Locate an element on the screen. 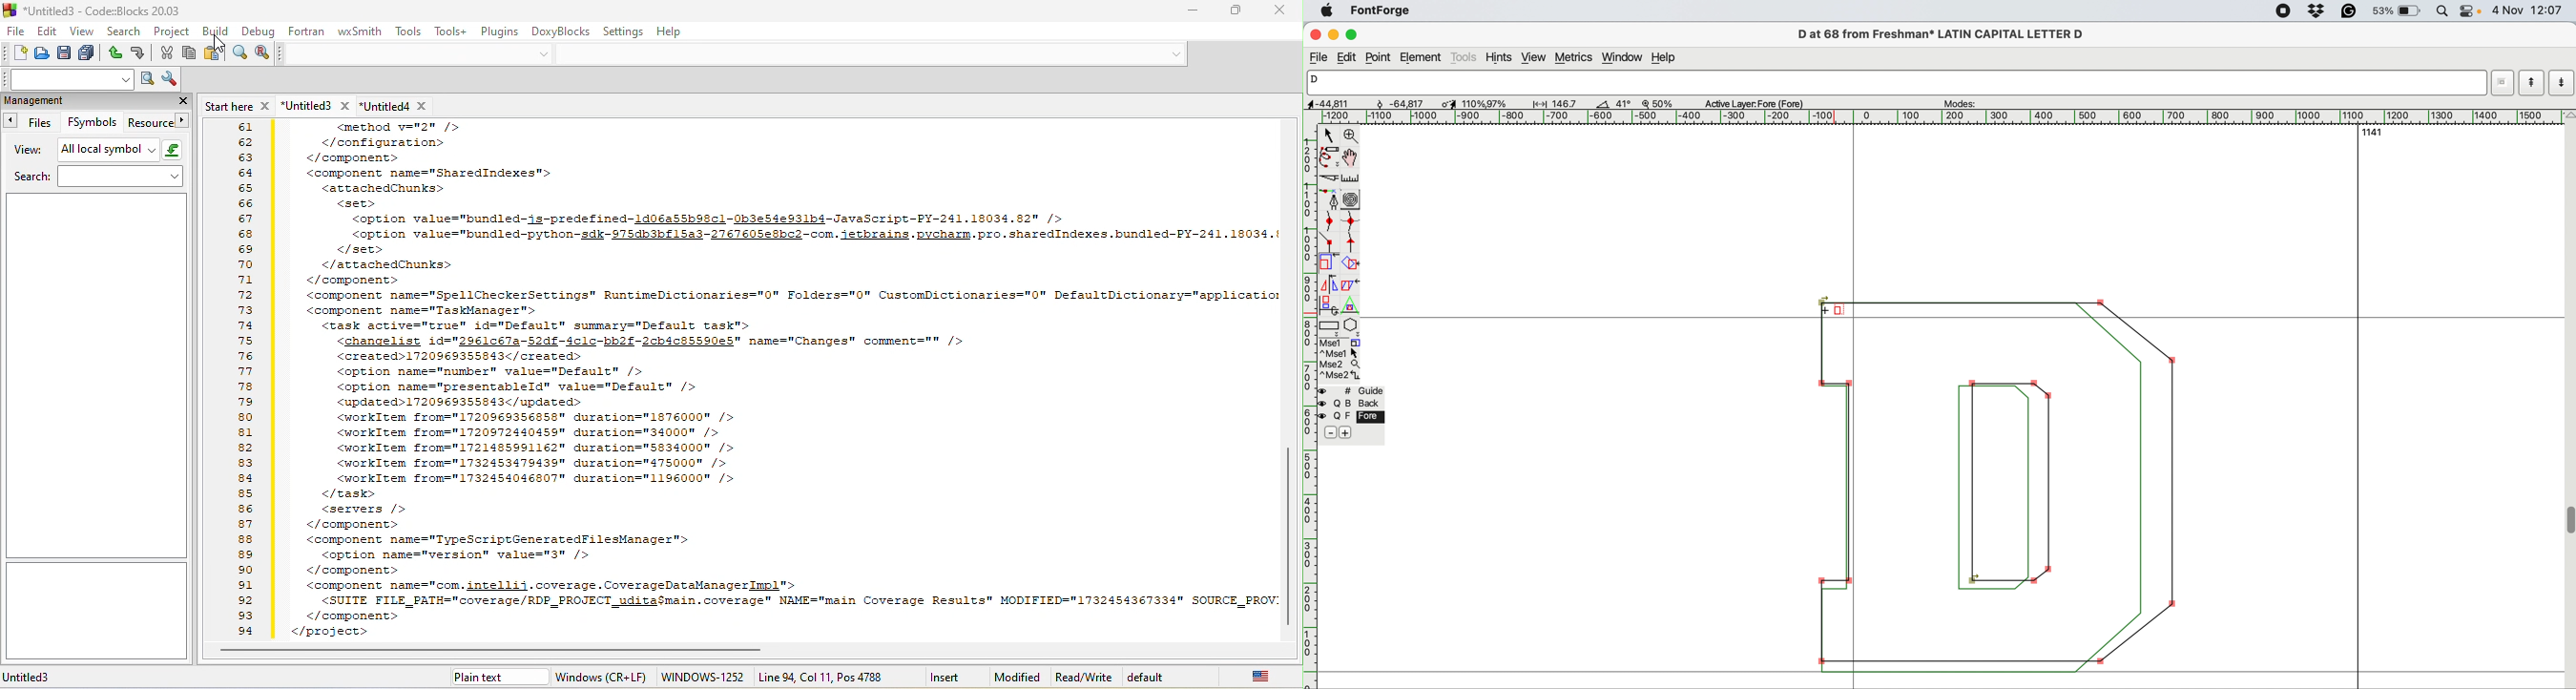 The width and height of the screenshot is (2576, 700). redo is located at coordinates (144, 52).